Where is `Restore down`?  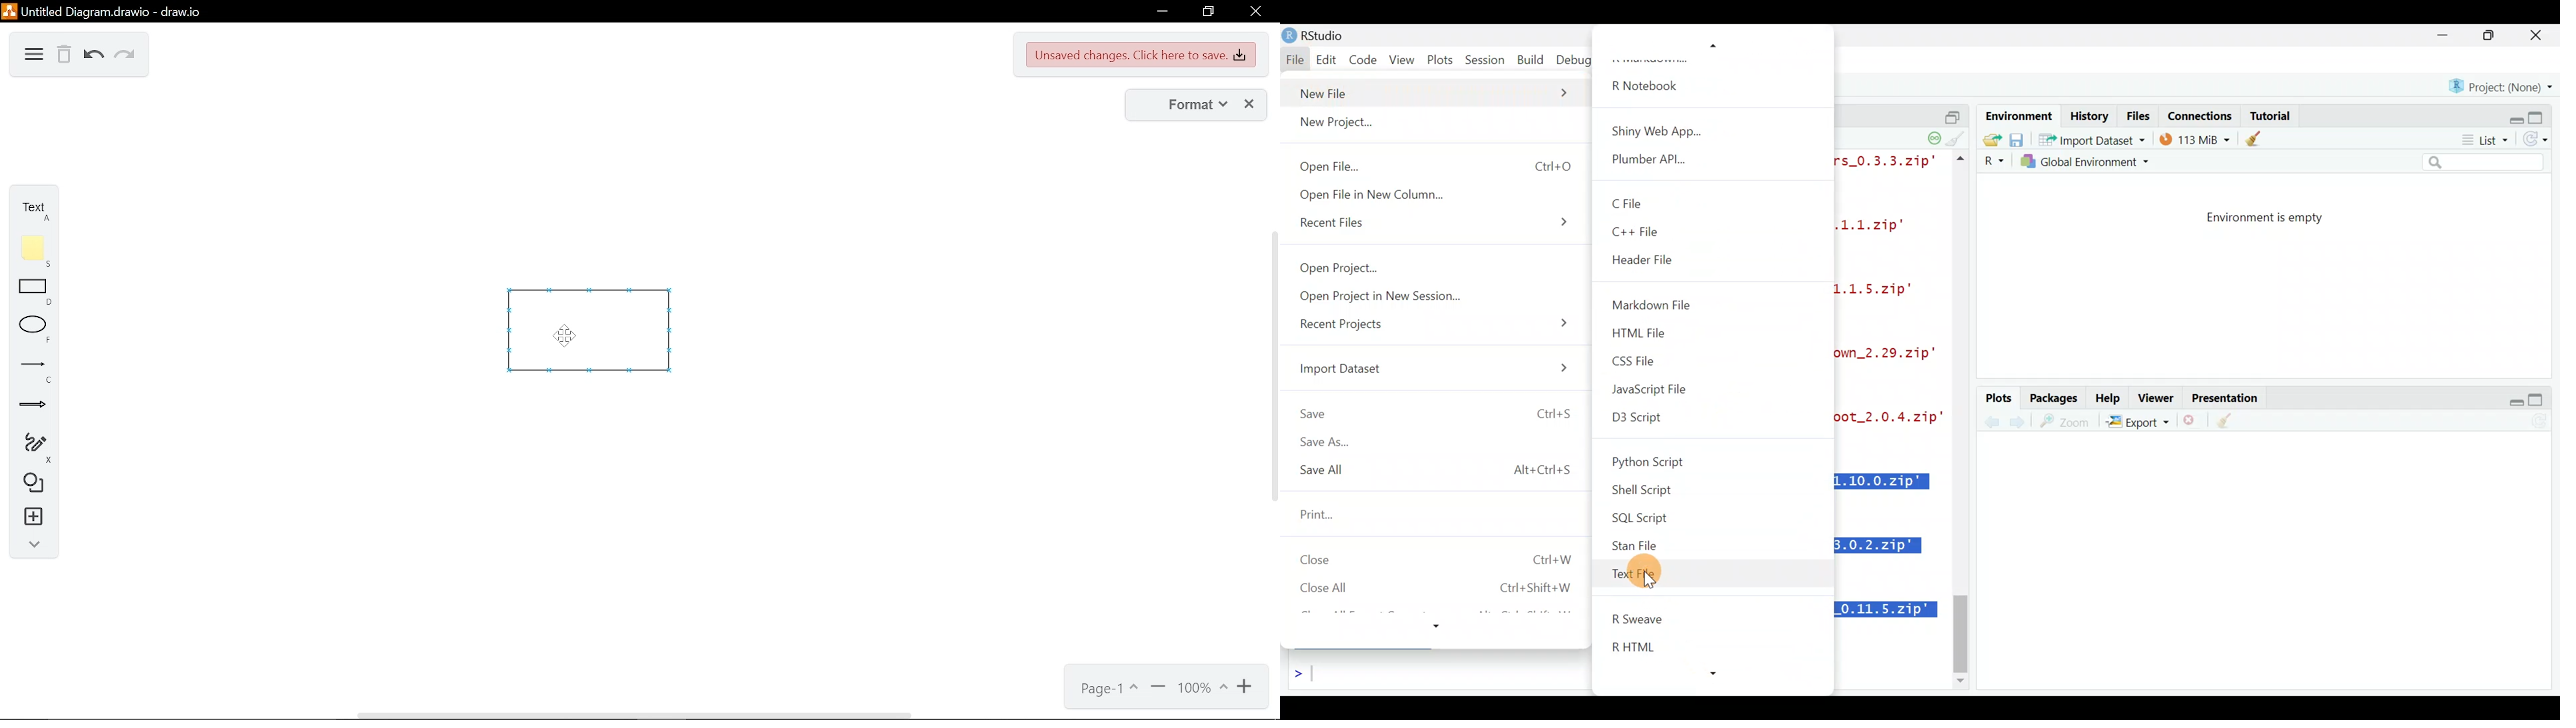
Restore down is located at coordinates (2509, 400).